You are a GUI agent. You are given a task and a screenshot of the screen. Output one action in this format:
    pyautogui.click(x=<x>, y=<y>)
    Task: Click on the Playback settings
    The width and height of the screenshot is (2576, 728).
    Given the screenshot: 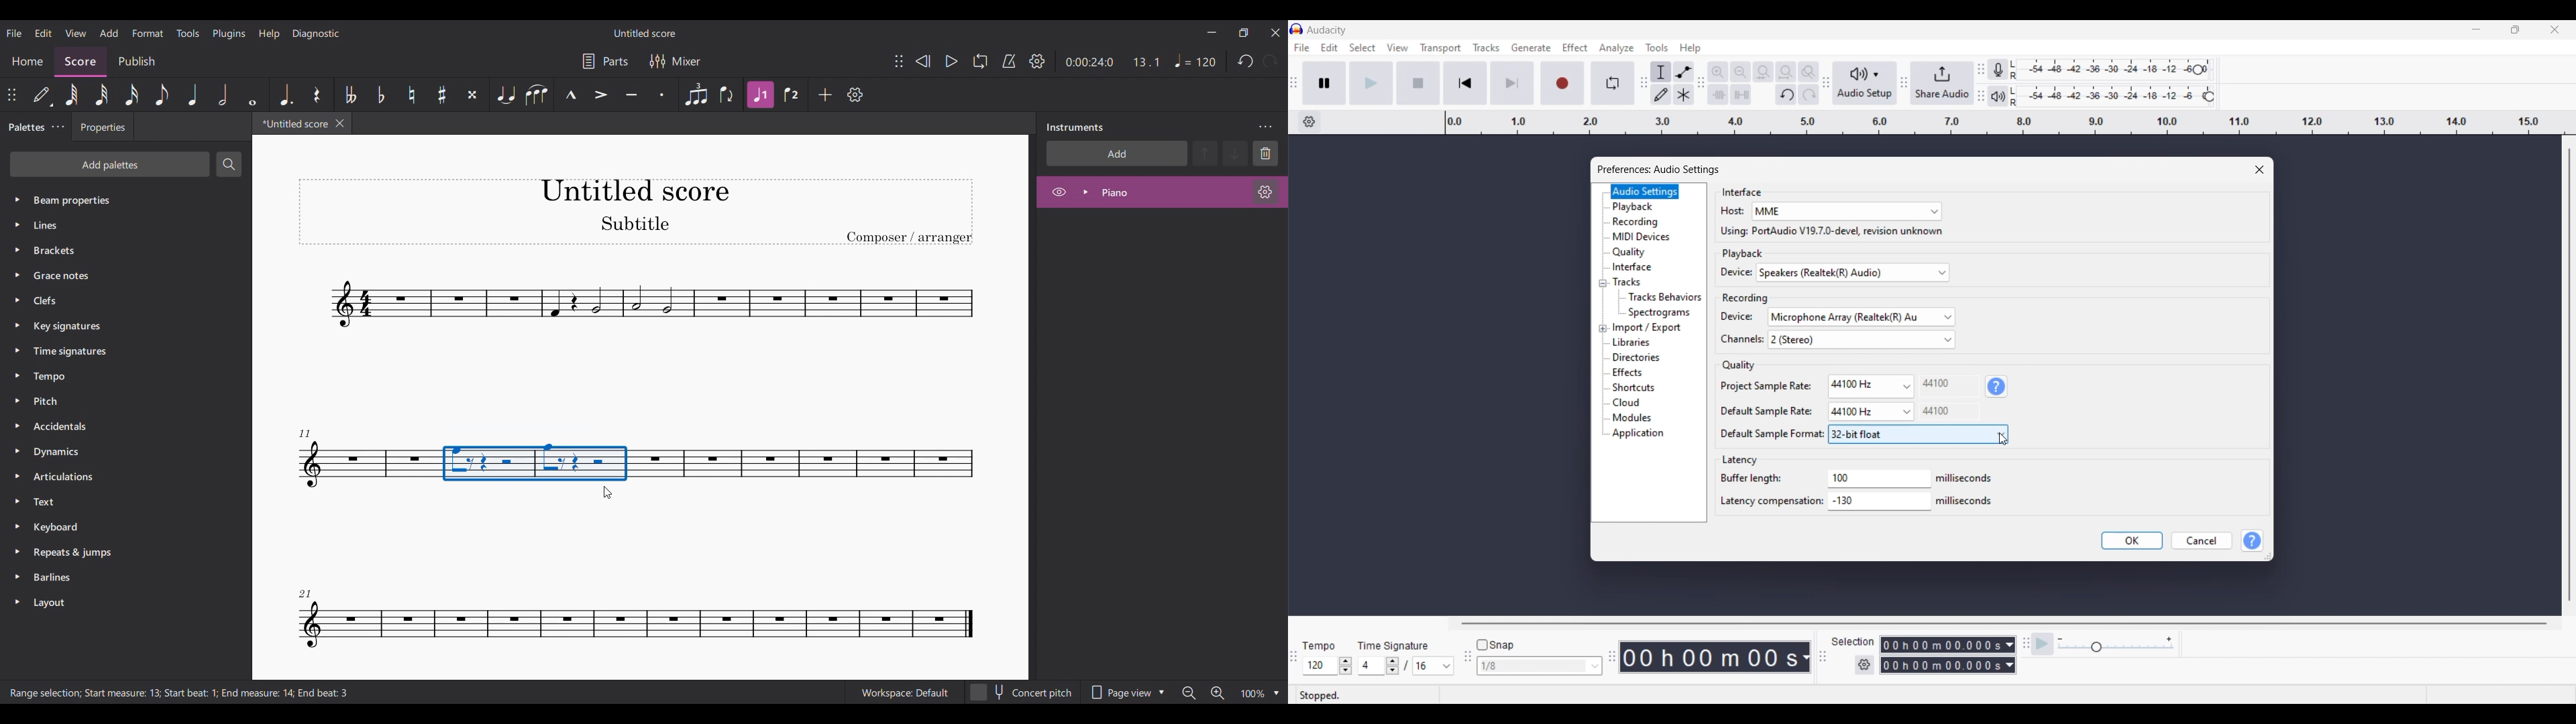 What is the action you would take?
    pyautogui.click(x=1036, y=61)
    